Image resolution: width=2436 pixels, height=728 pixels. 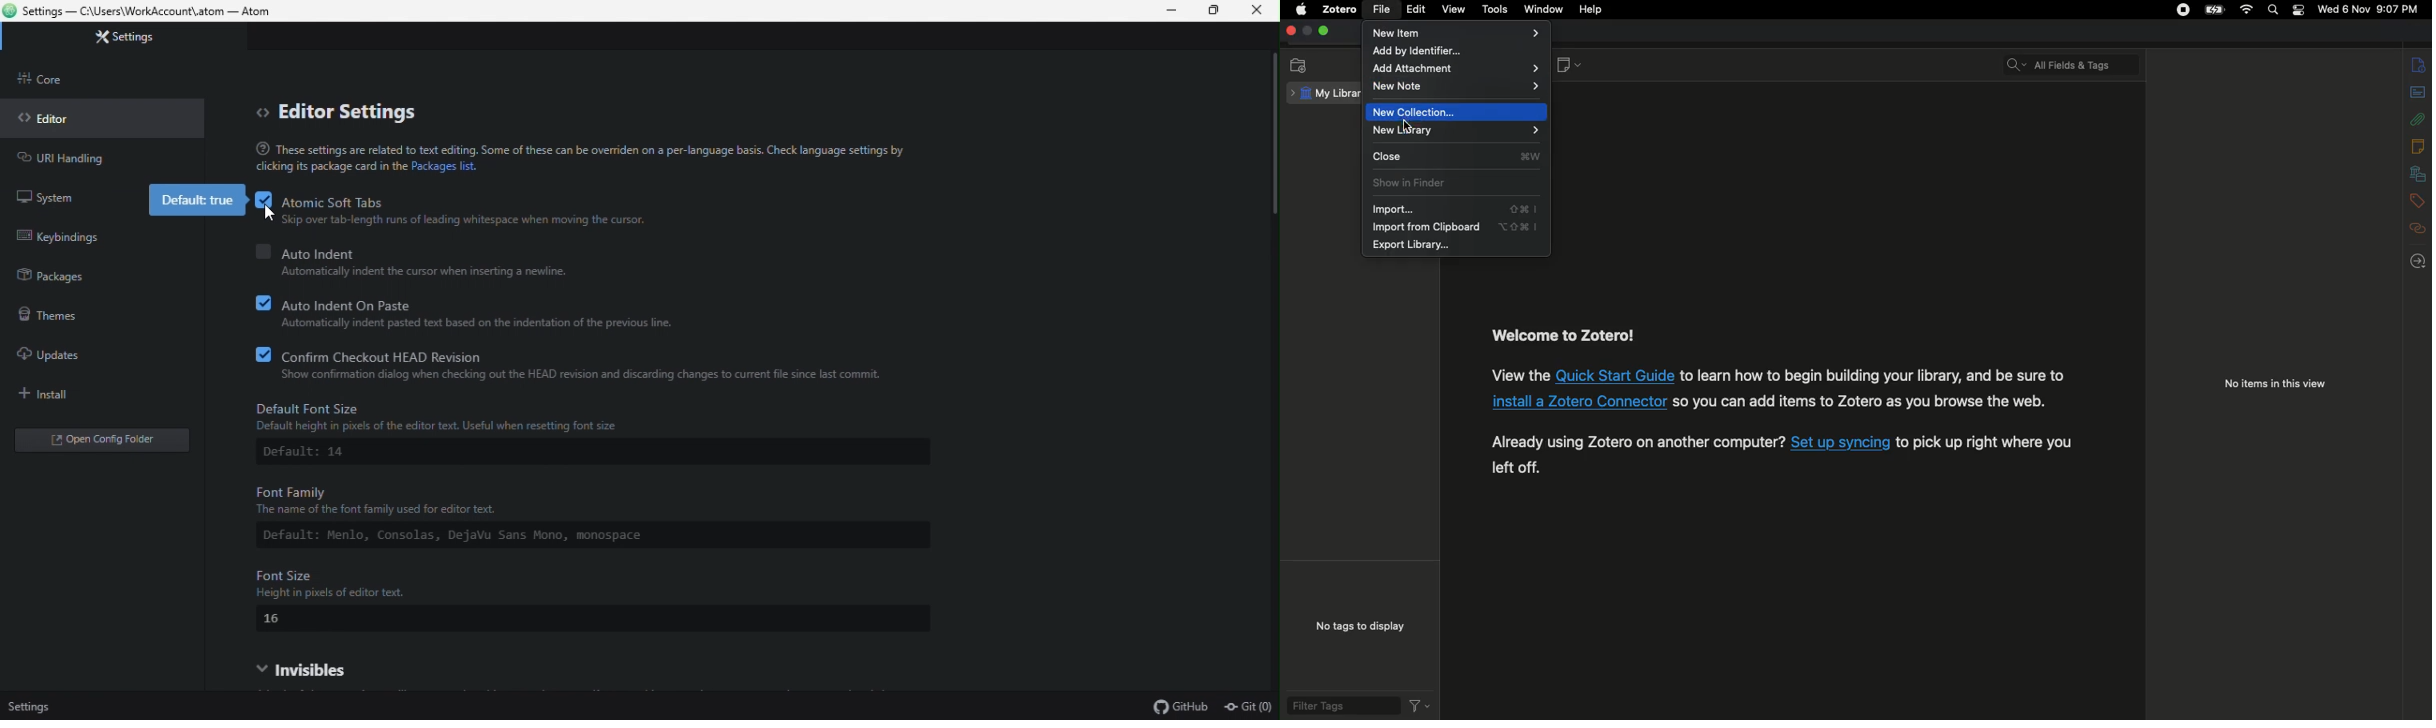 What do you see at coordinates (1340, 706) in the screenshot?
I see `Filter tags` at bounding box center [1340, 706].